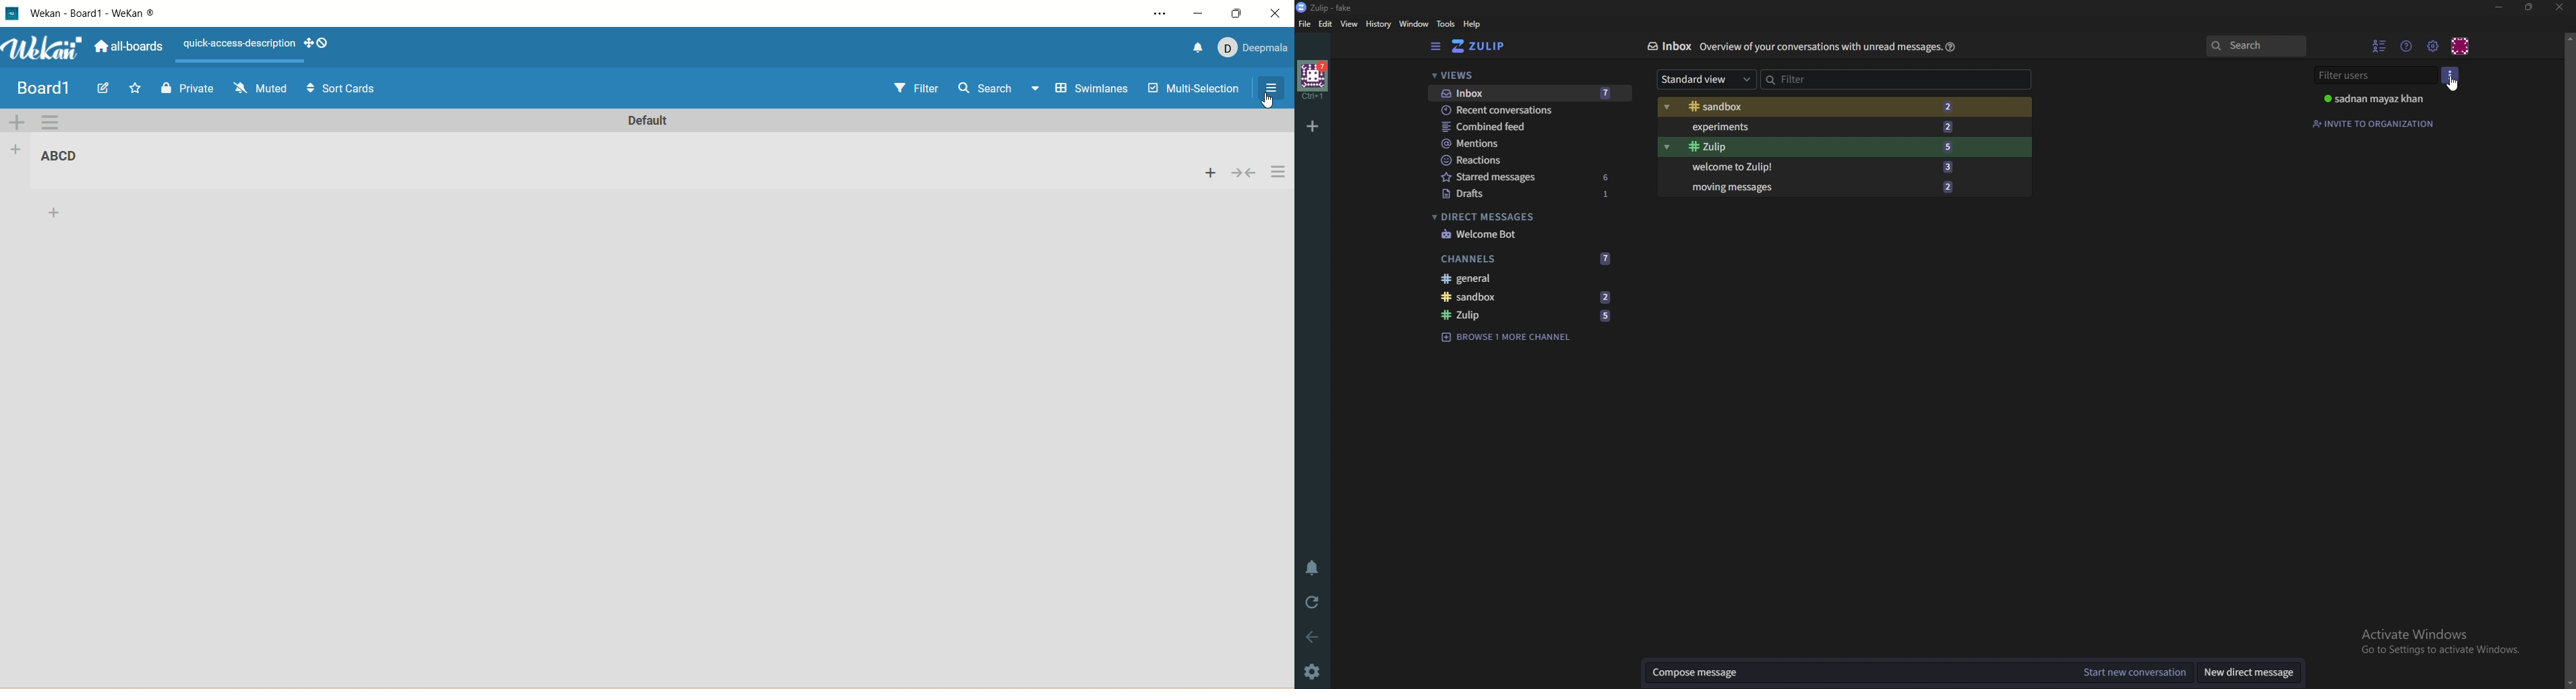 The width and height of the screenshot is (2576, 700). I want to click on text, so click(236, 42).